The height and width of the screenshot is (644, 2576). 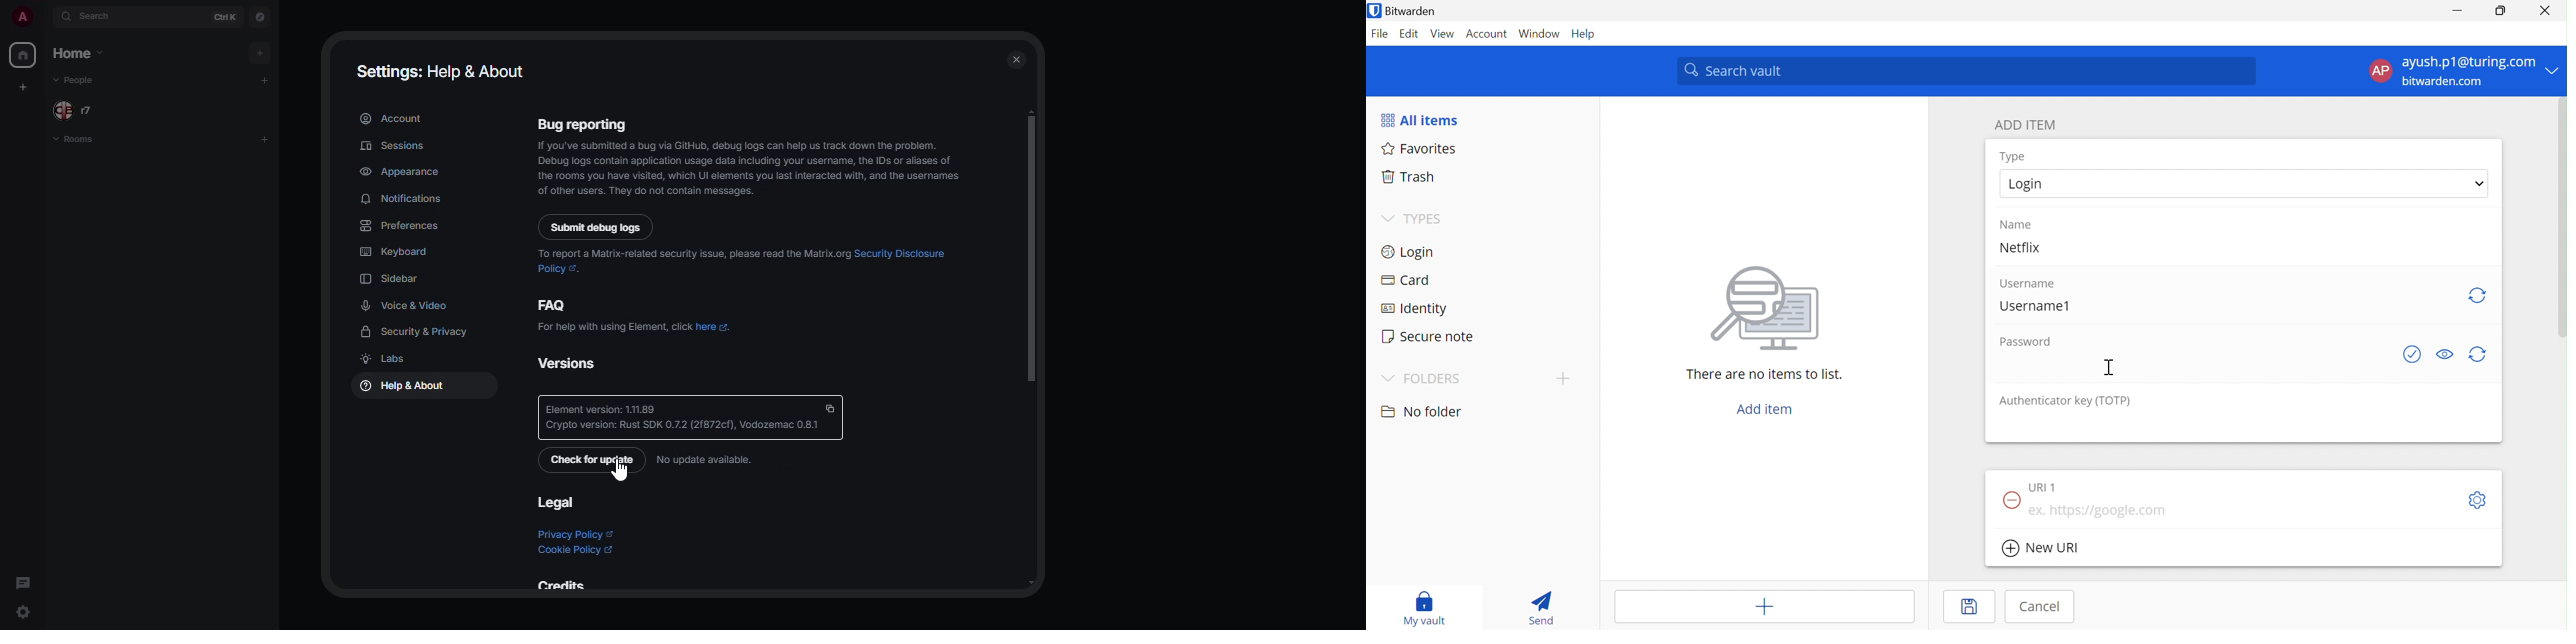 What do you see at coordinates (620, 473) in the screenshot?
I see `cursor` at bounding box center [620, 473].